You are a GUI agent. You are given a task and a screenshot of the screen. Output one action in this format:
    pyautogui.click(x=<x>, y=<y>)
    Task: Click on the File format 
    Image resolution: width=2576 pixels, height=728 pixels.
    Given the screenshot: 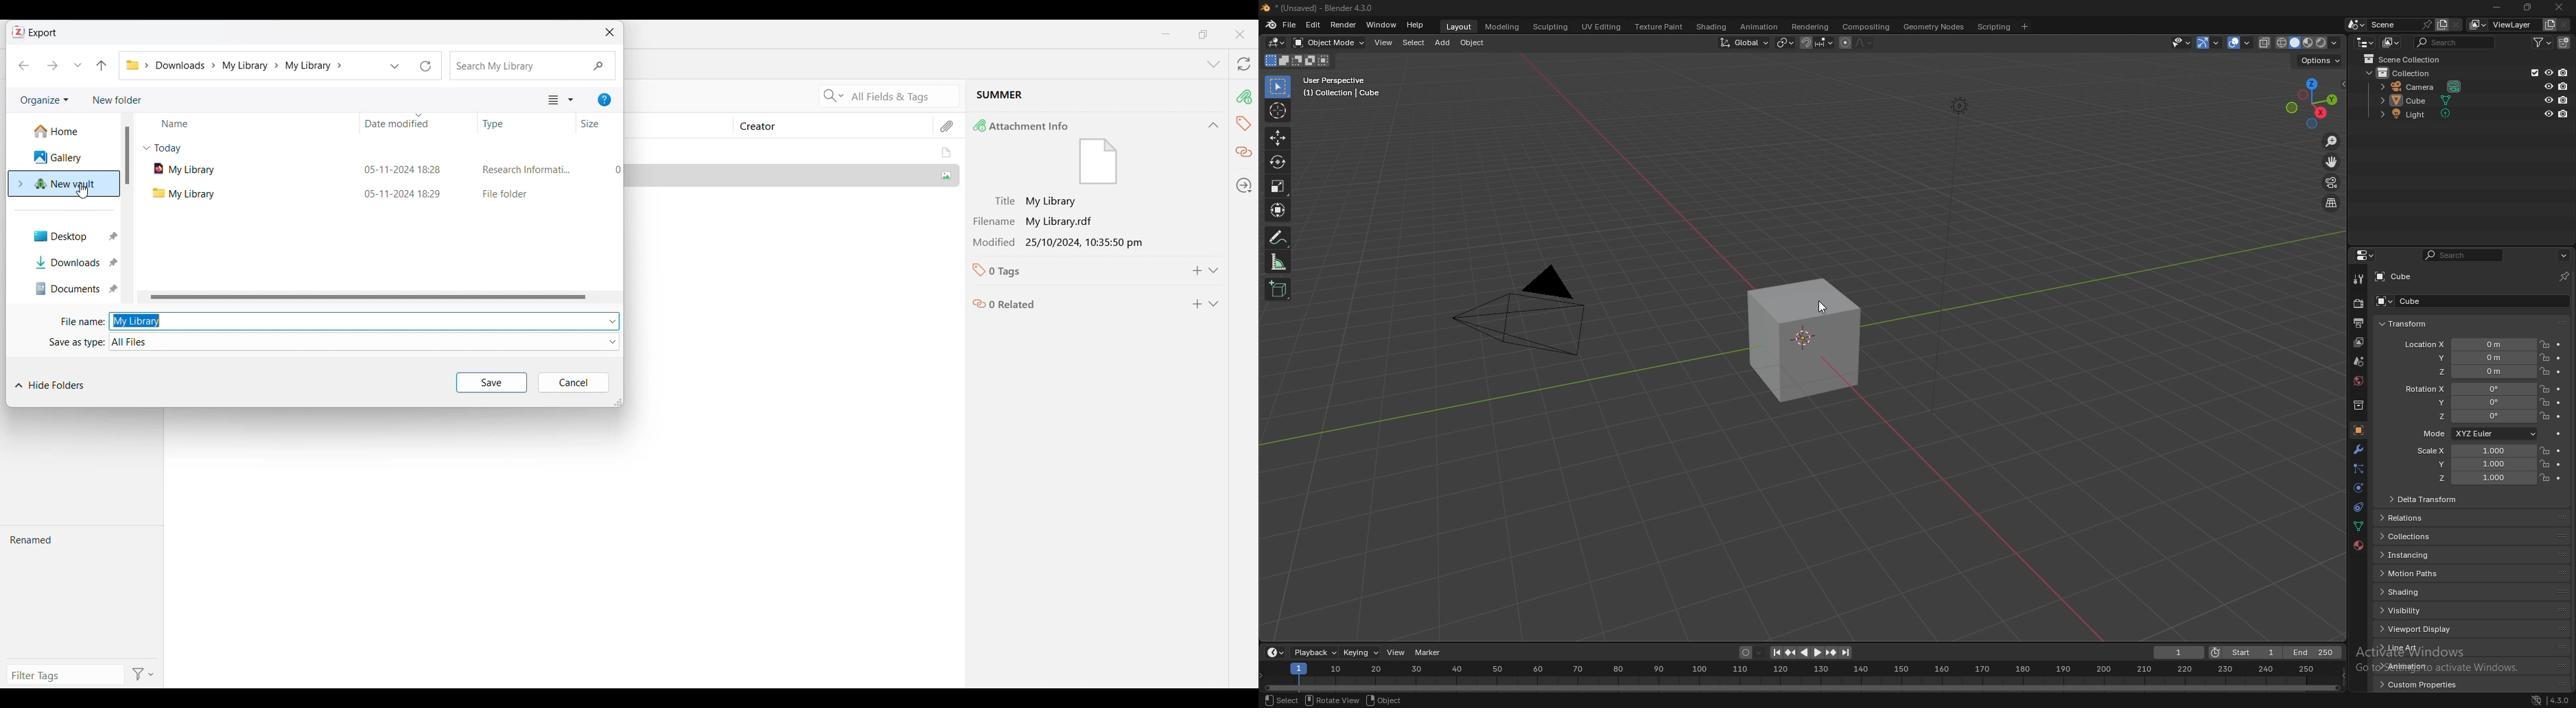 What is the action you would take?
    pyautogui.click(x=365, y=342)
    